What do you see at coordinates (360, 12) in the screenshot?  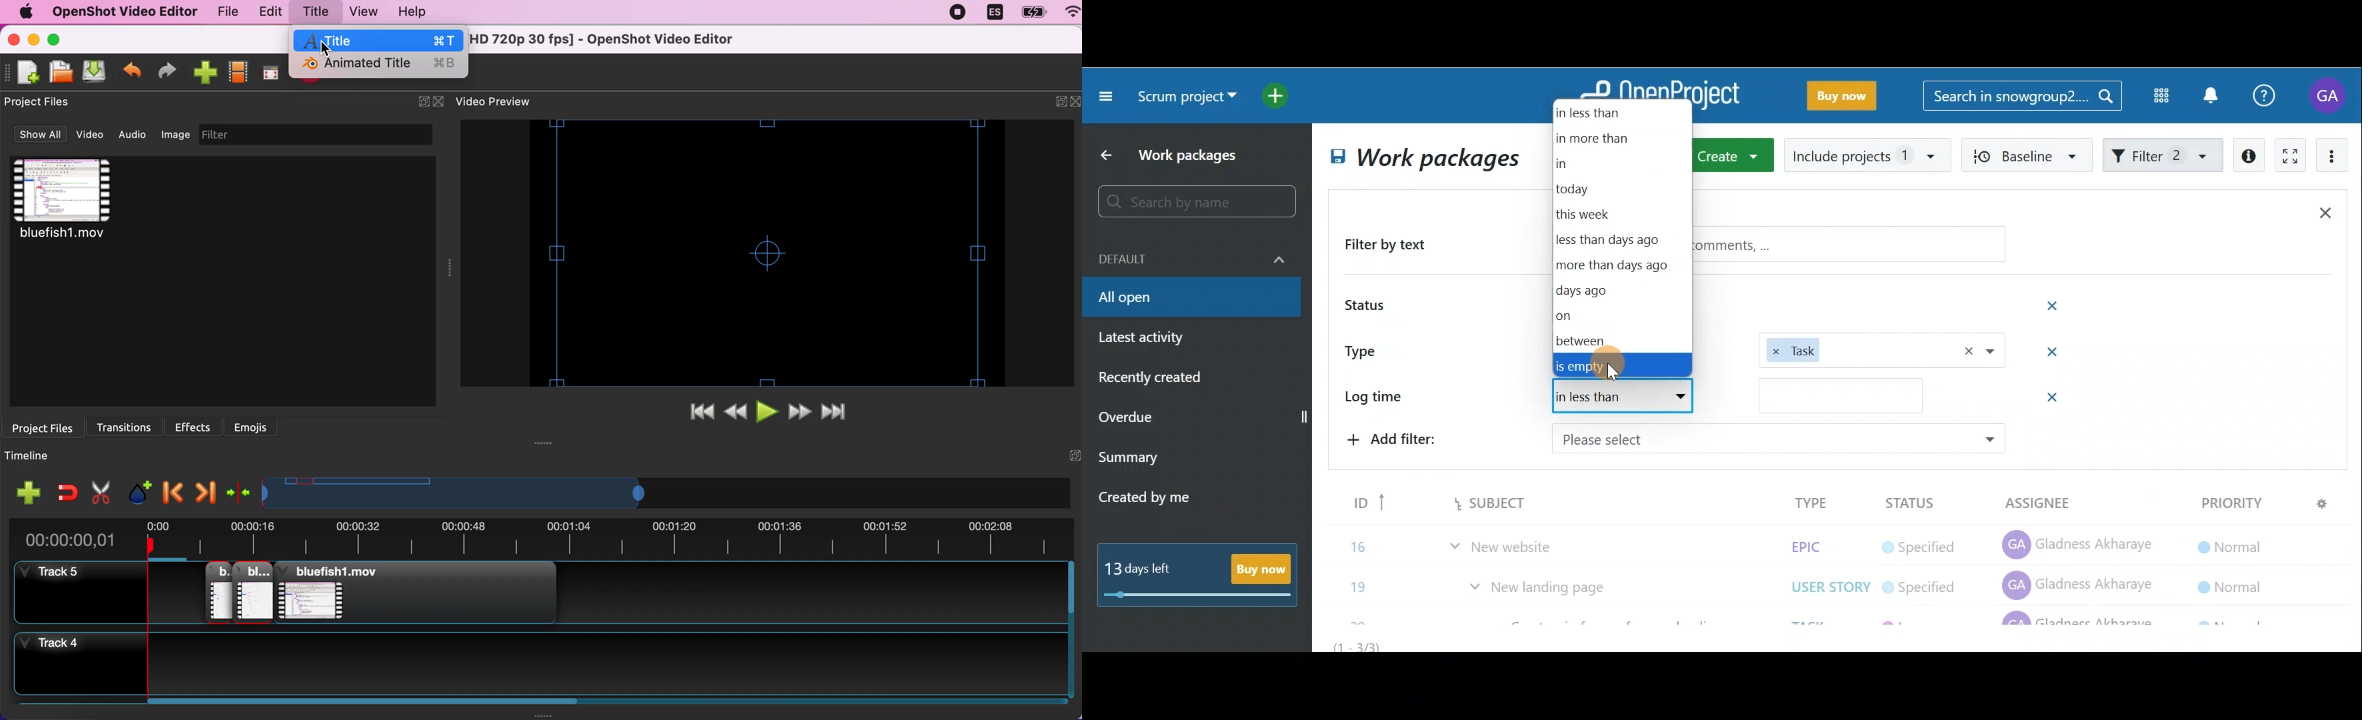 I see `view` at bounding box center [360, 12].